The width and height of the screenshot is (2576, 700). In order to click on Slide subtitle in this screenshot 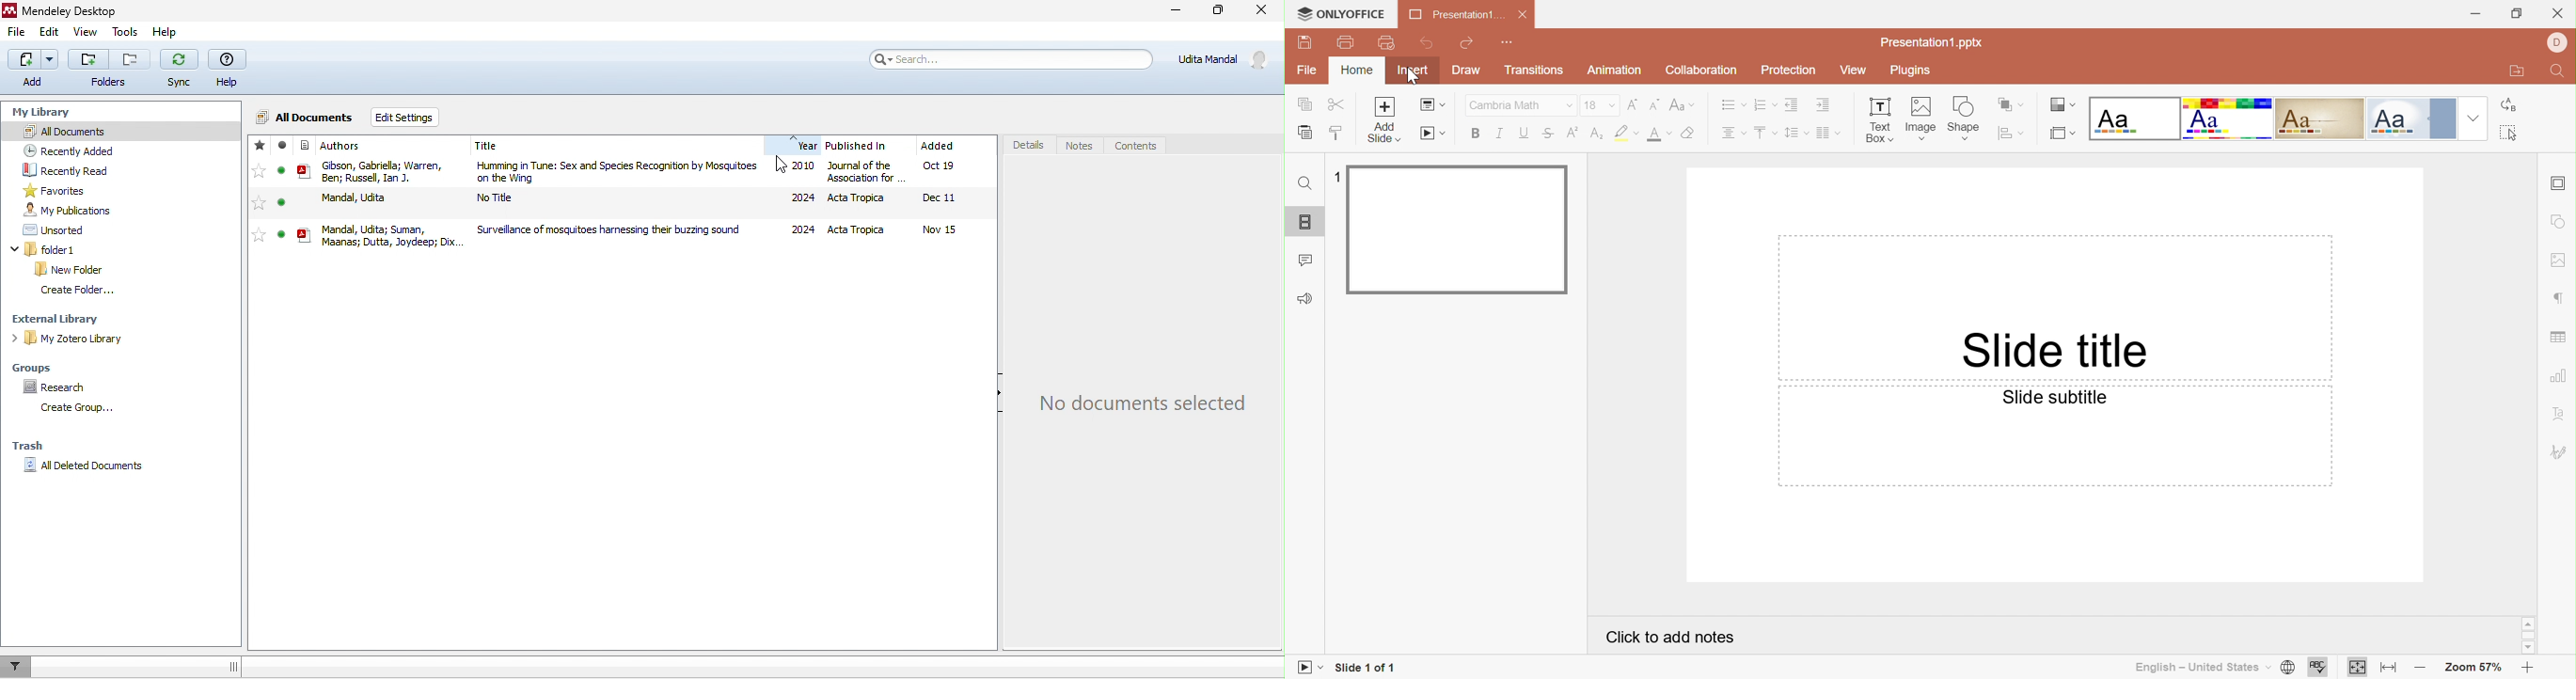, I will do `click(2059, 397)`.